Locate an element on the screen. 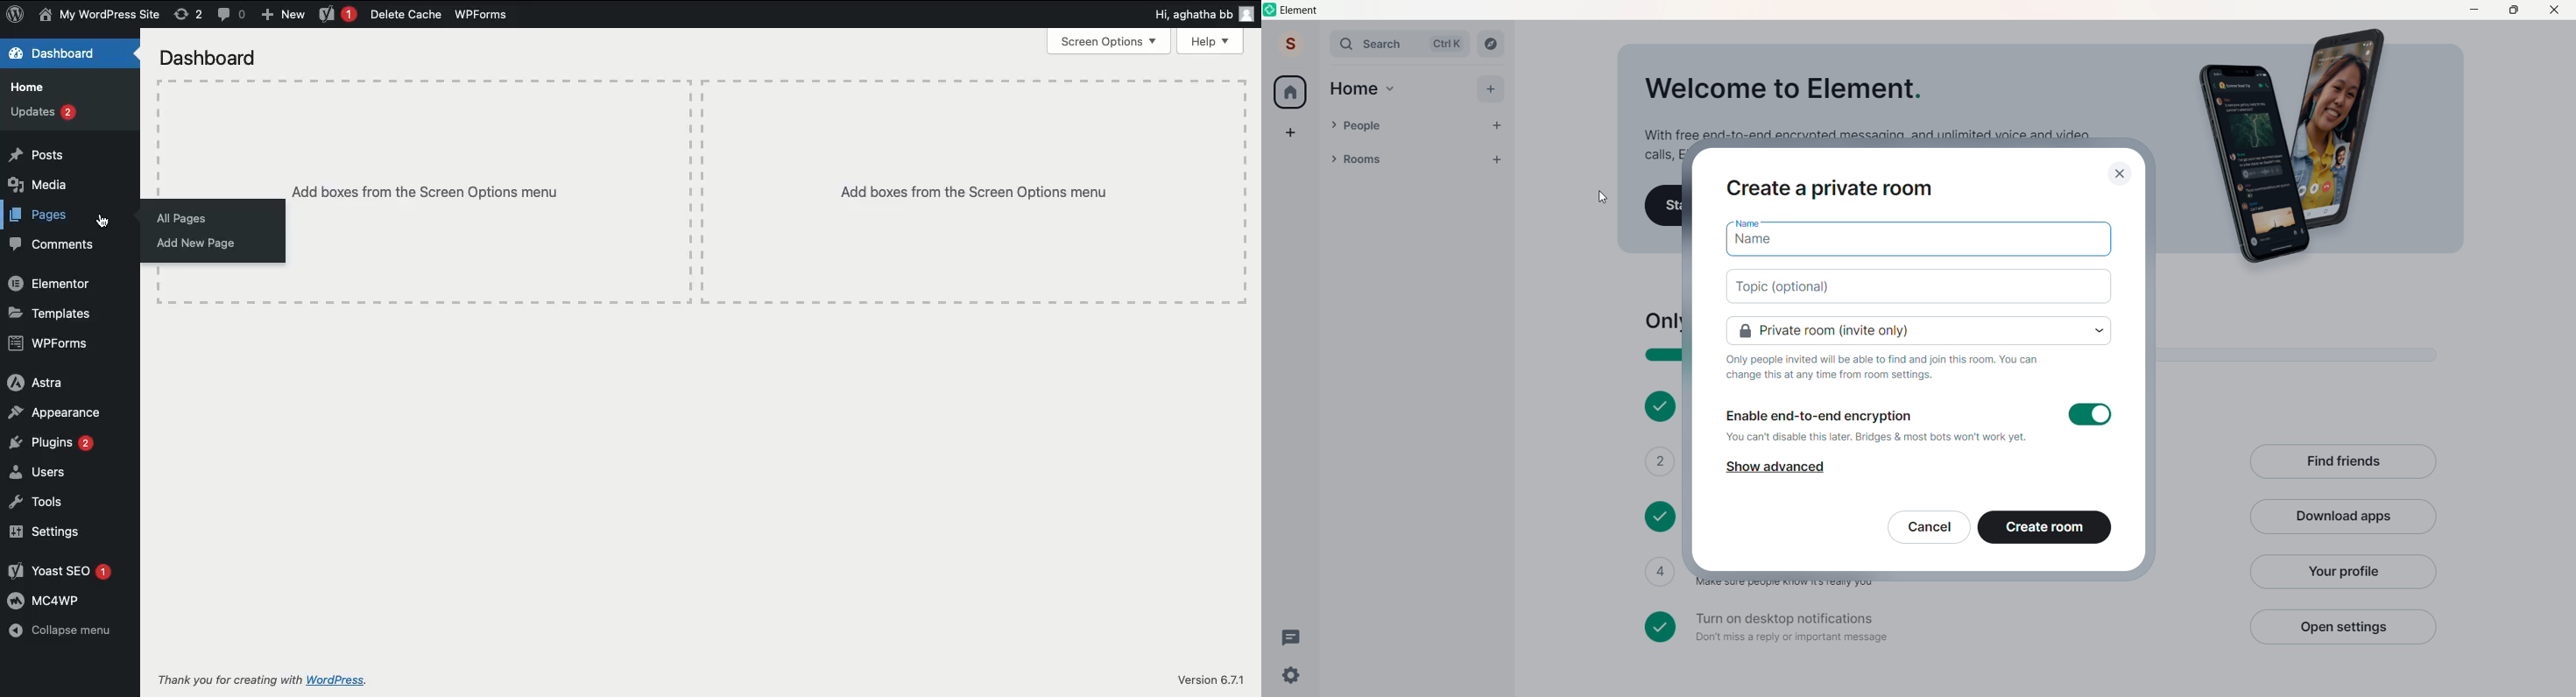 The width and height of the screenshot is (2576, 700). cursor is located at coordinates (1602, 197).